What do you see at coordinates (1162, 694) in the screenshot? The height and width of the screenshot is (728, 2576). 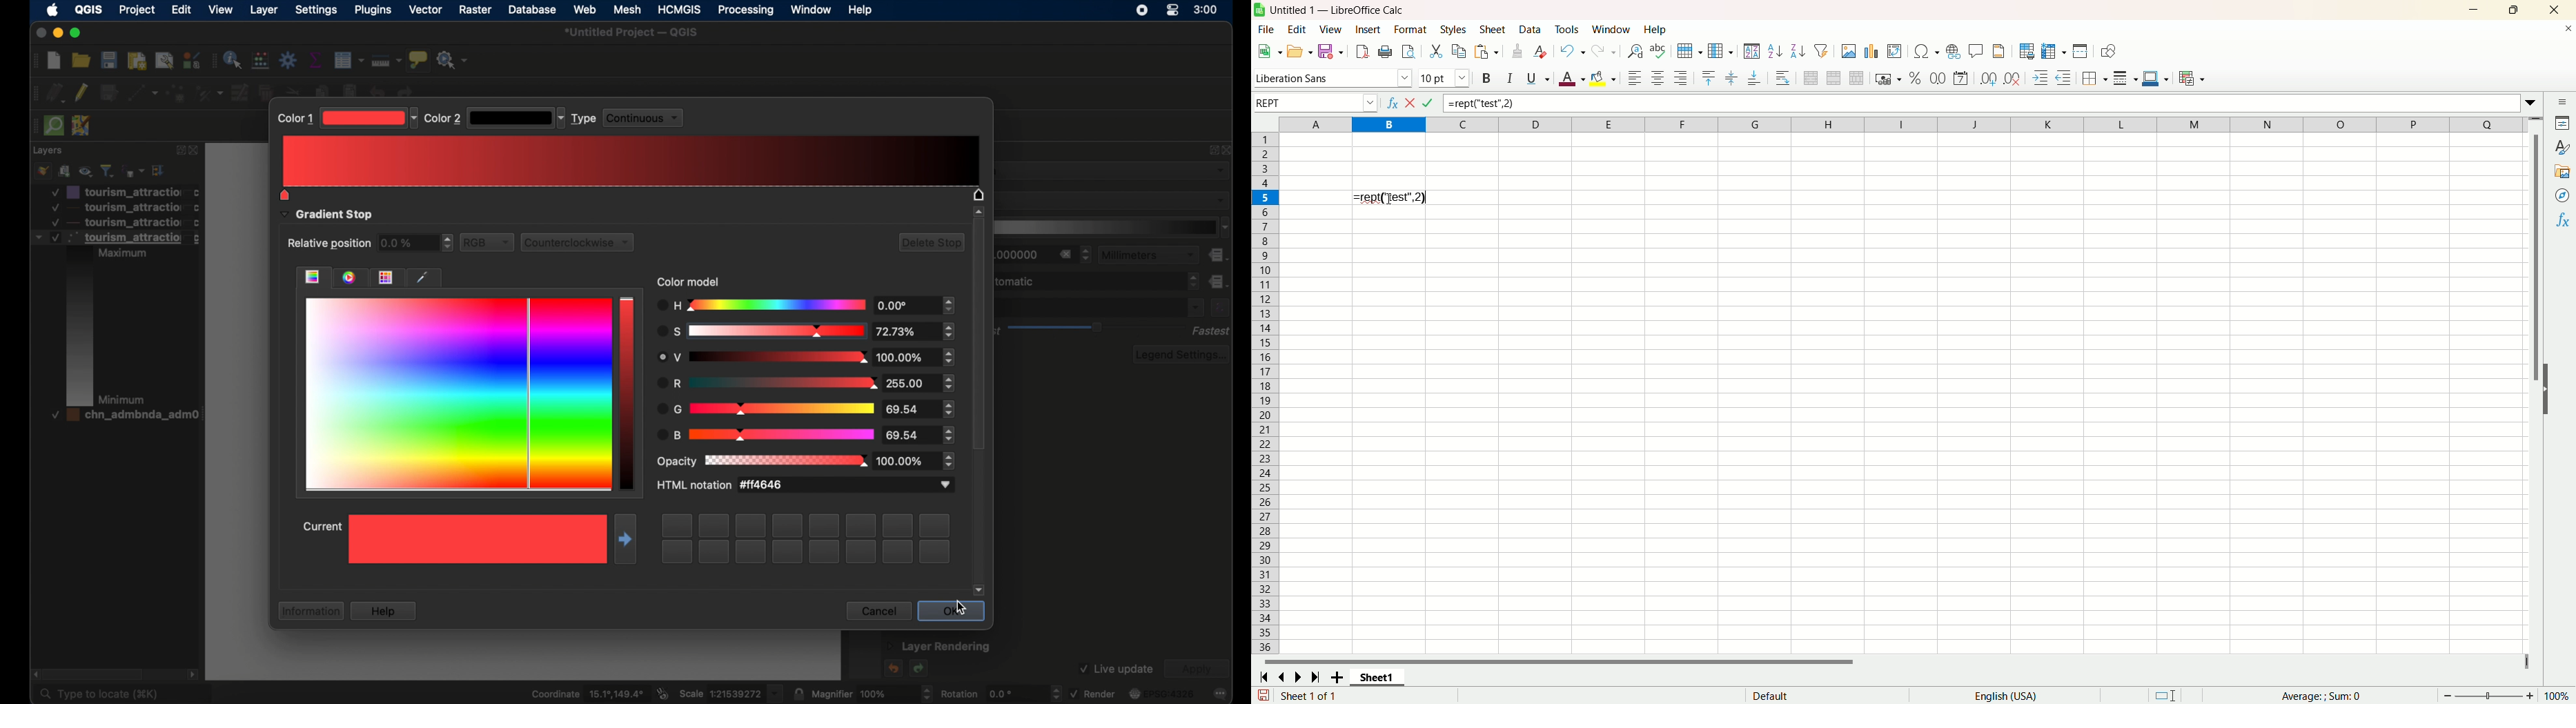 I see `current crs` at bounding box center [1162, 694].